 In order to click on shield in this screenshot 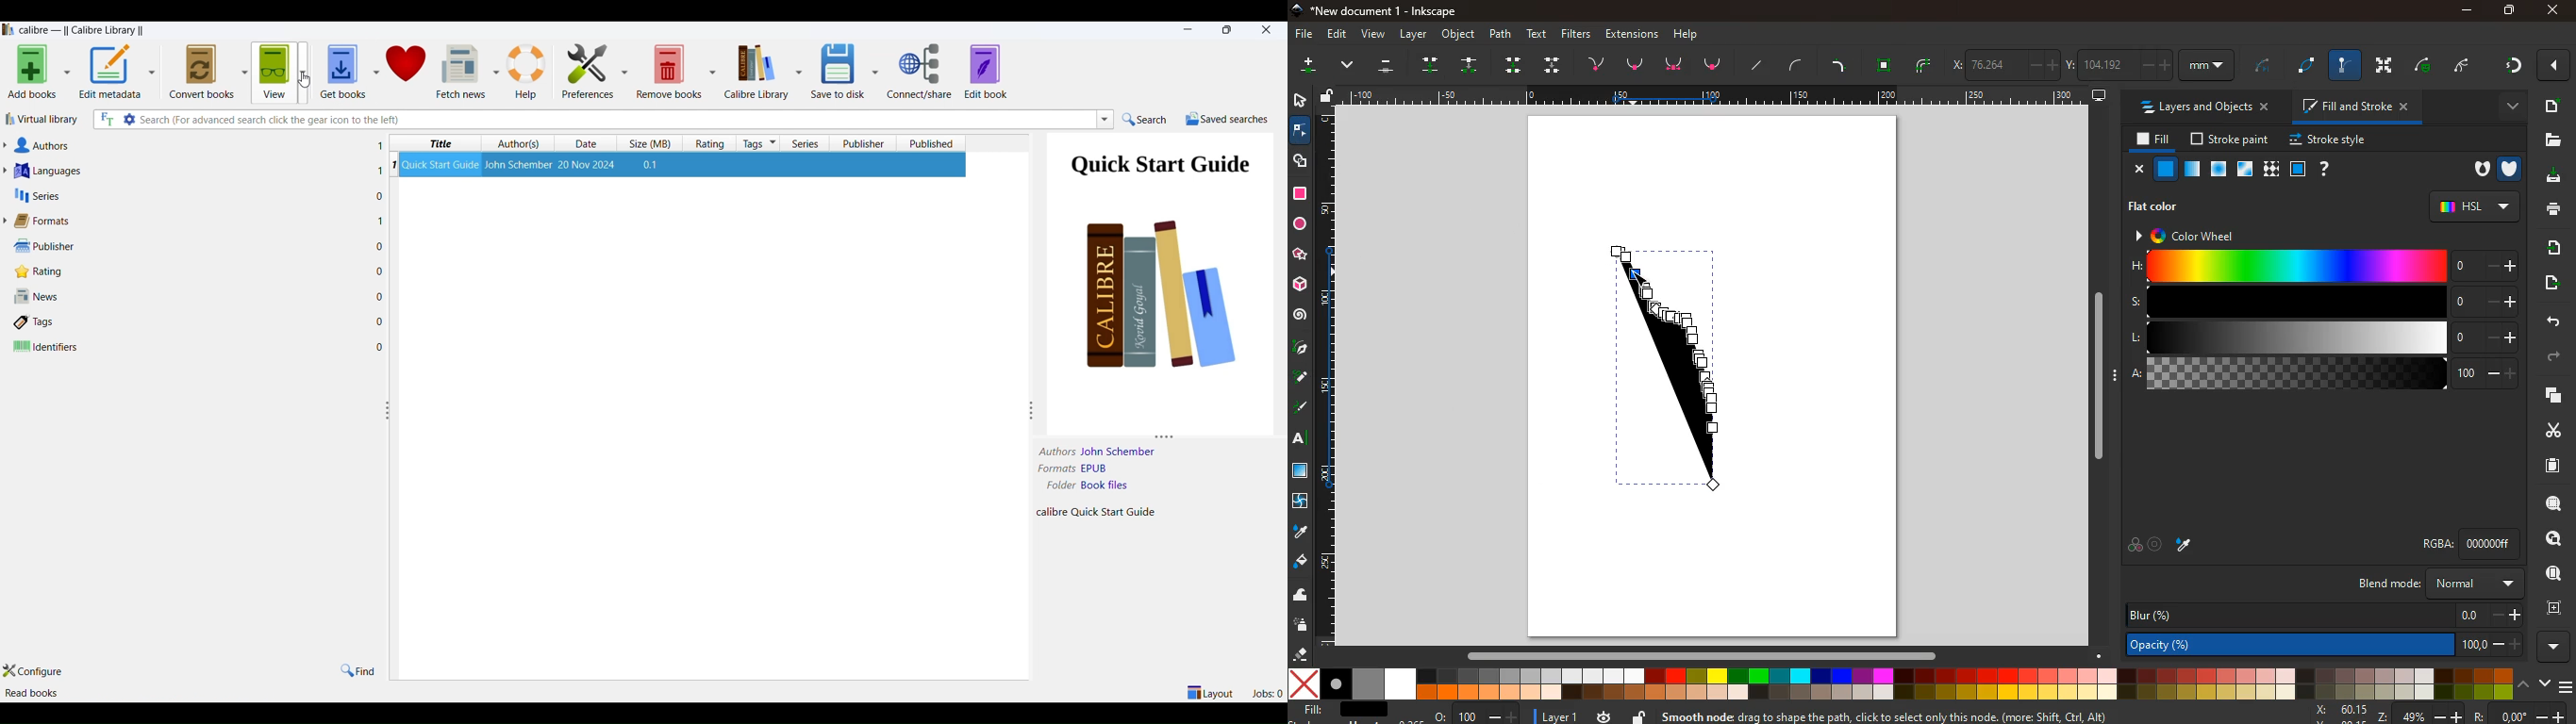, I will do `click(2512, 167)`.